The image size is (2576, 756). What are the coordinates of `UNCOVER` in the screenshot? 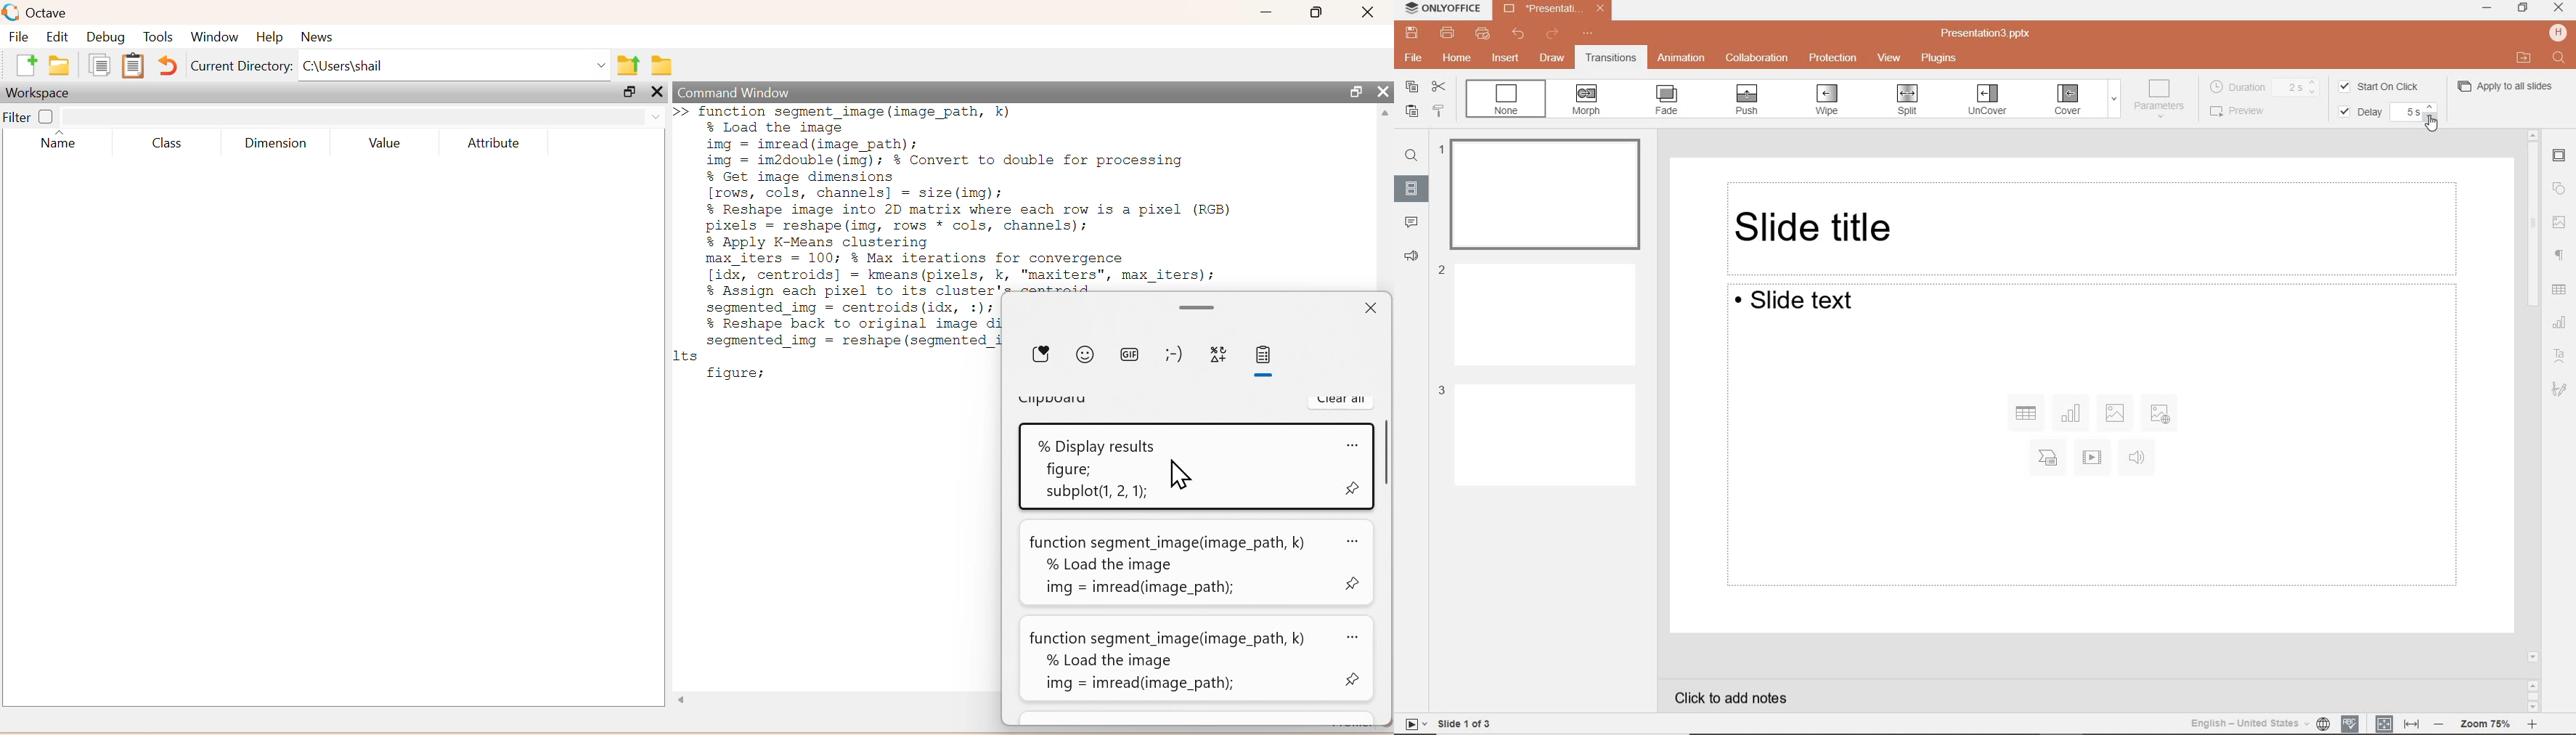 It's located at (1987, 102).